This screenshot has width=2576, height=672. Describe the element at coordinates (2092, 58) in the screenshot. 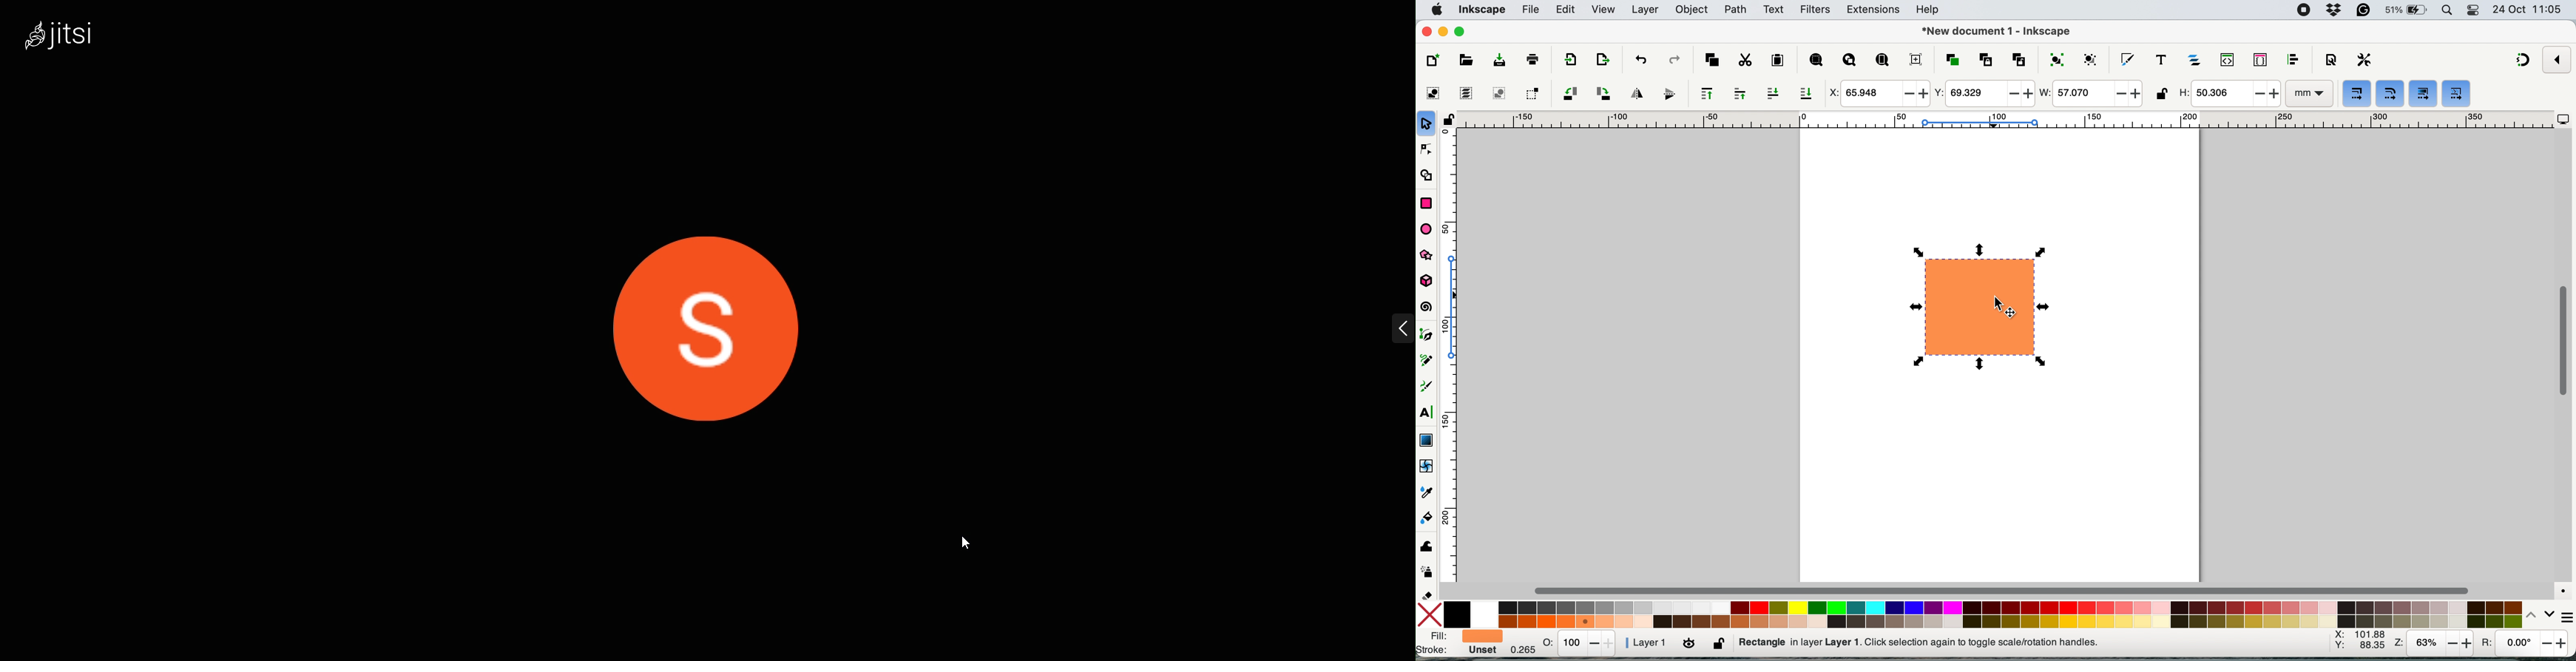

I see `ungroup` at that location.